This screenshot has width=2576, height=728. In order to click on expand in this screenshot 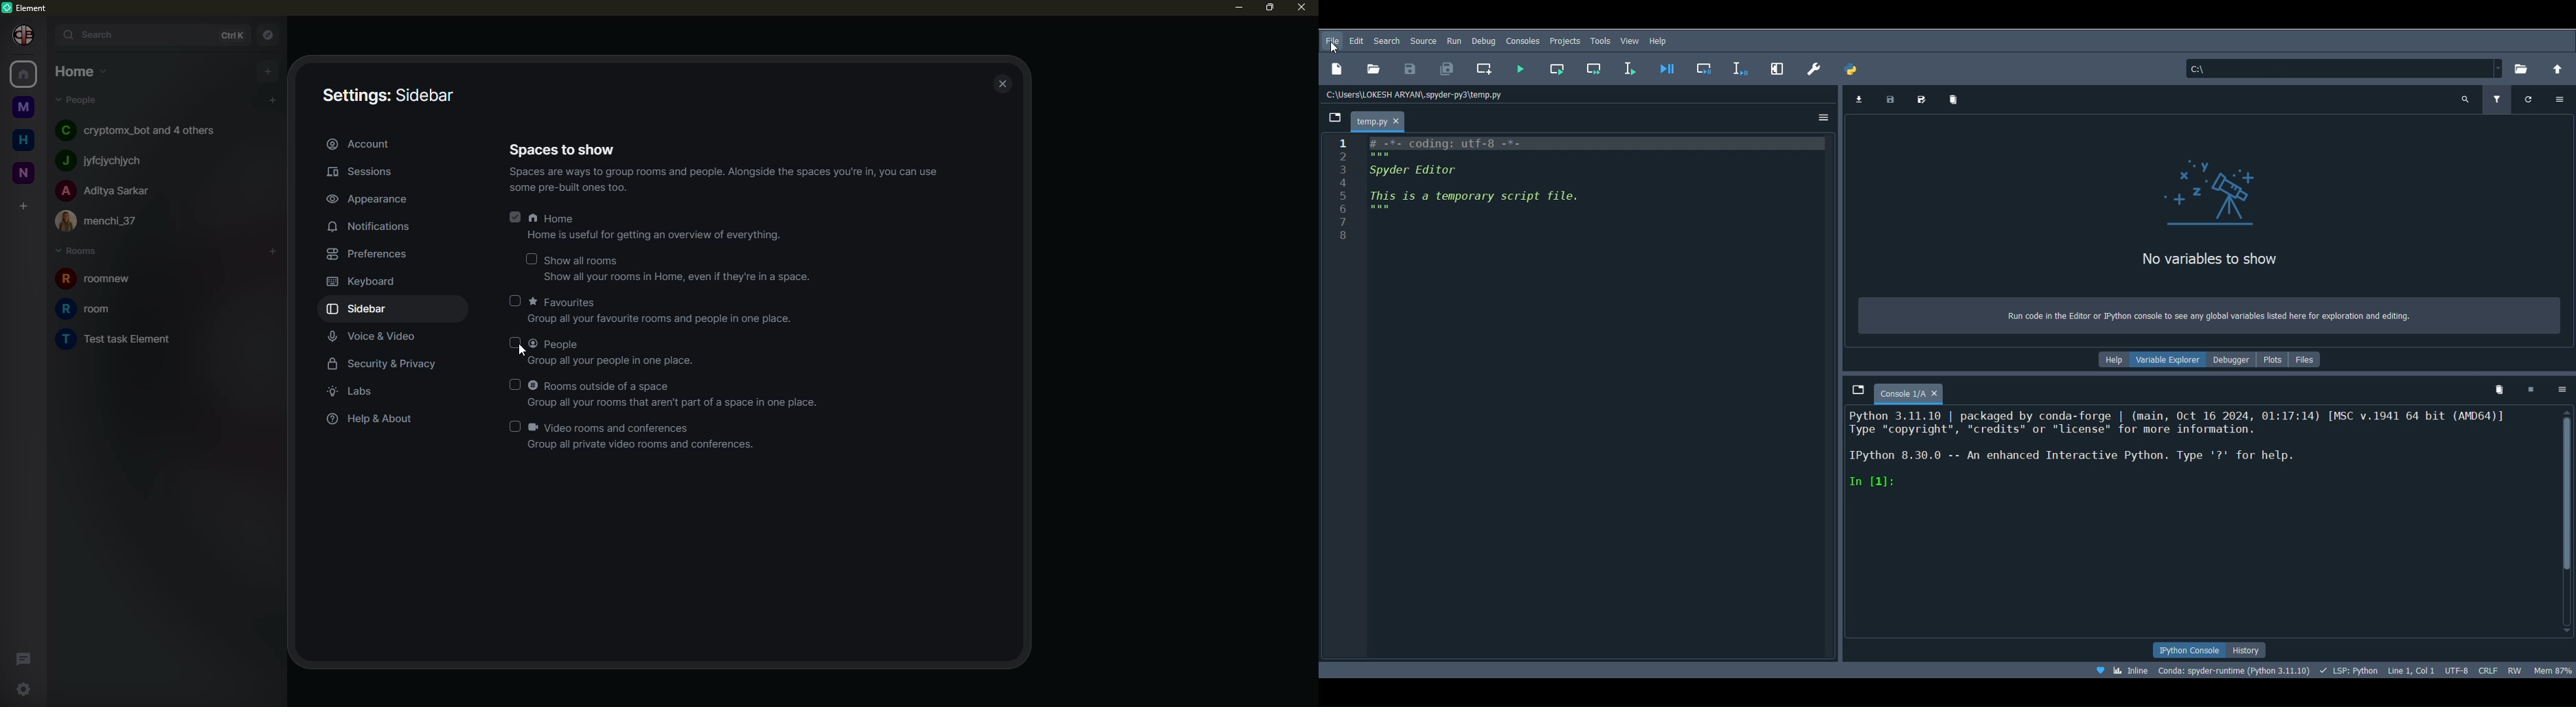, I will do `click(47, 34)`.